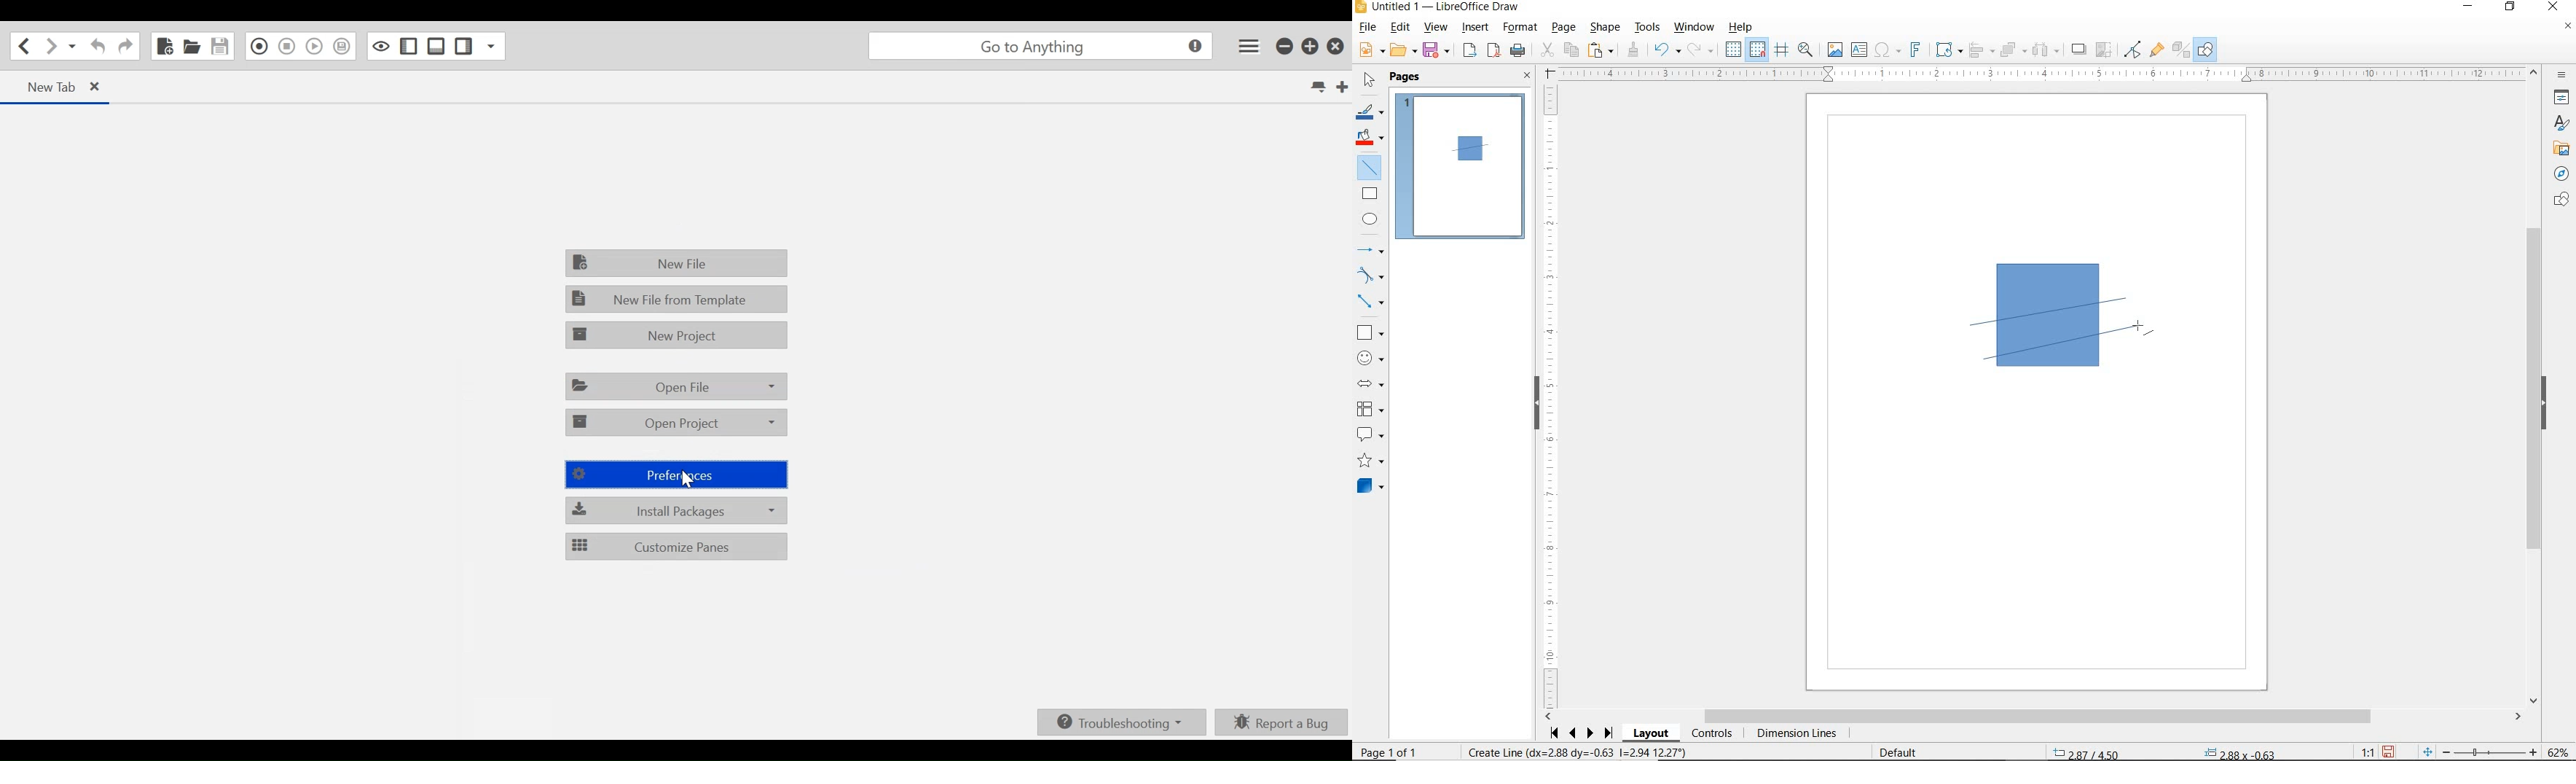 The width and height of the screenshot is (2576, 784). I want to click on FILE, so click(1366, 28).